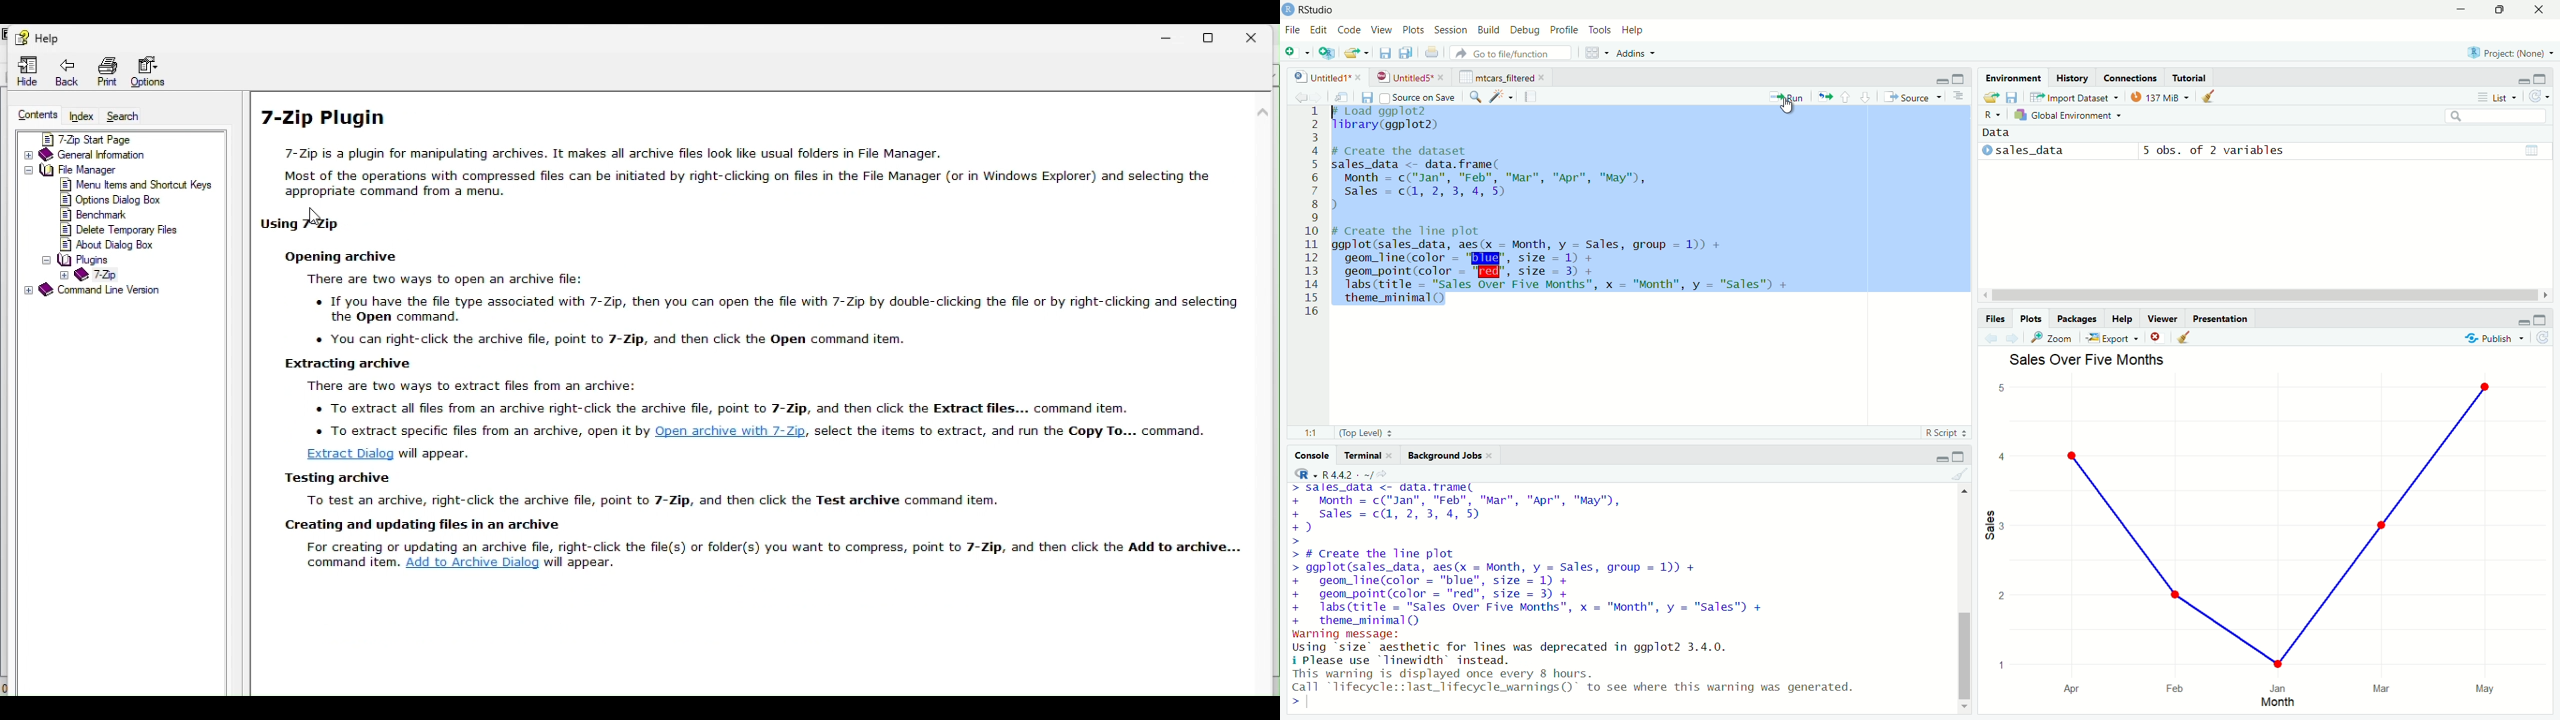  Describe the element at coordinates (2123, 319) in the screenshot. I see `help` at that location.